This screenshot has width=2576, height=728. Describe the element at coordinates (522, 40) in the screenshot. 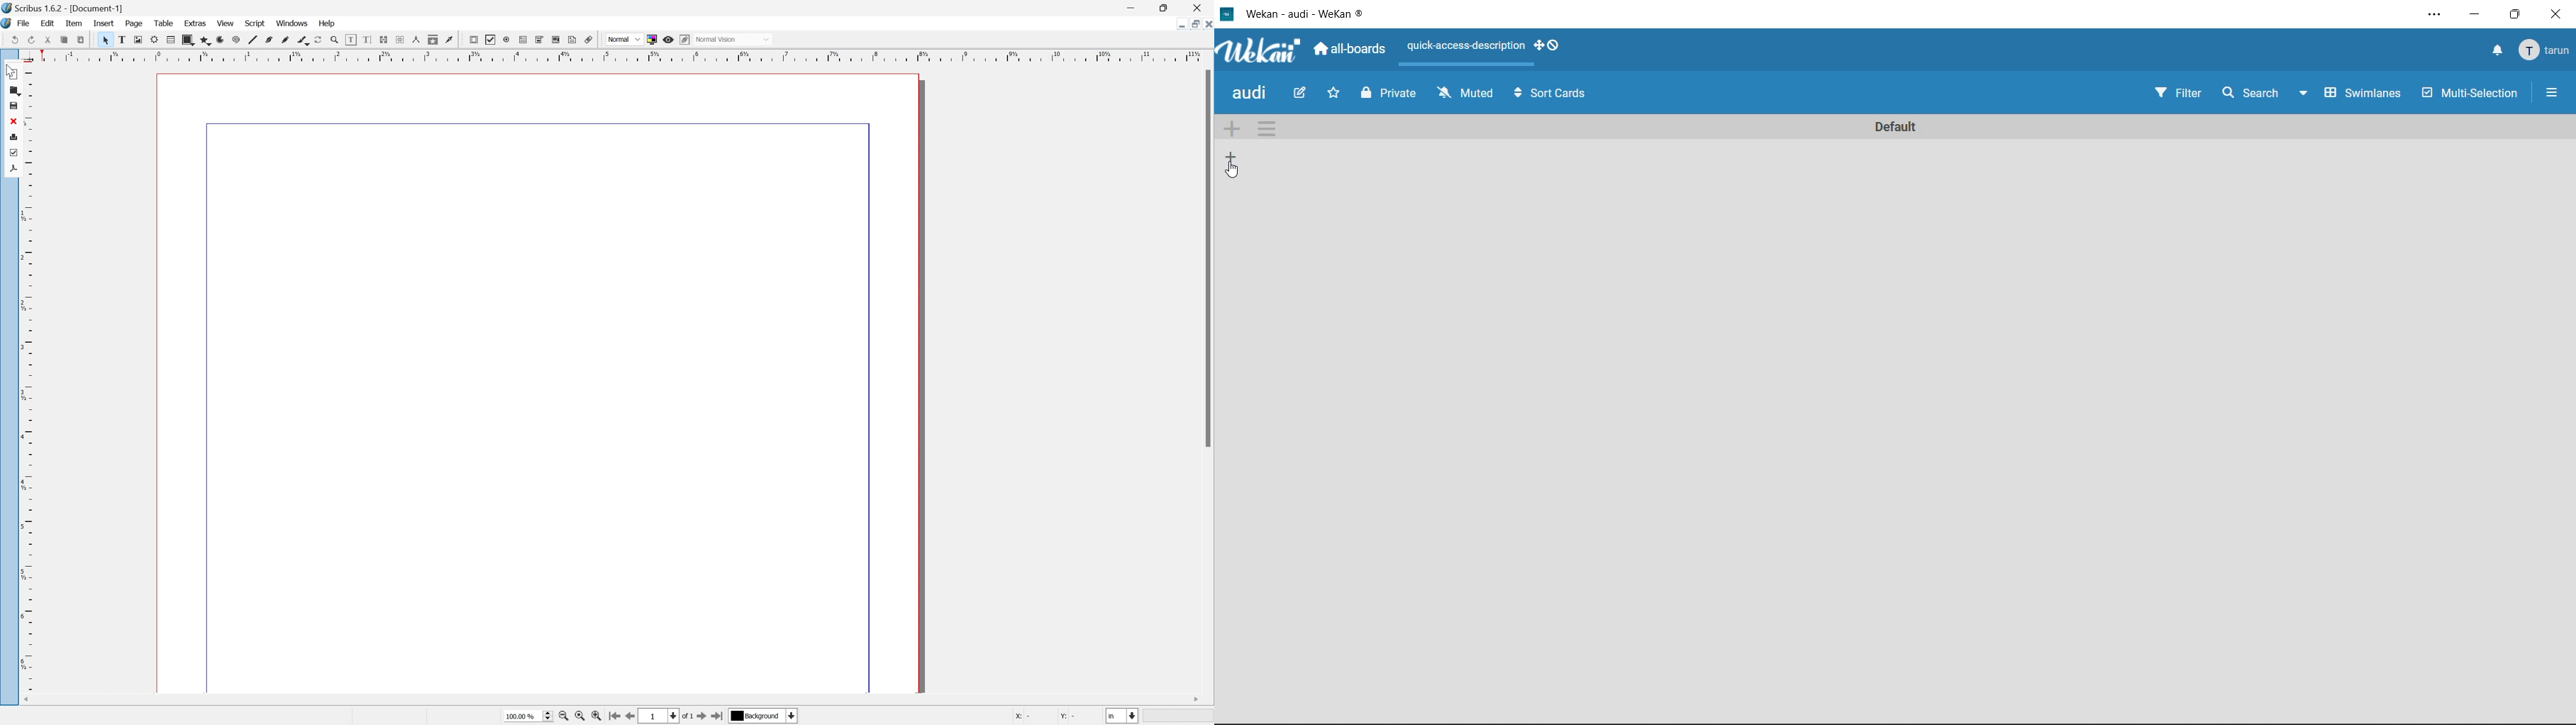

I see `unlink text frames` at that location.